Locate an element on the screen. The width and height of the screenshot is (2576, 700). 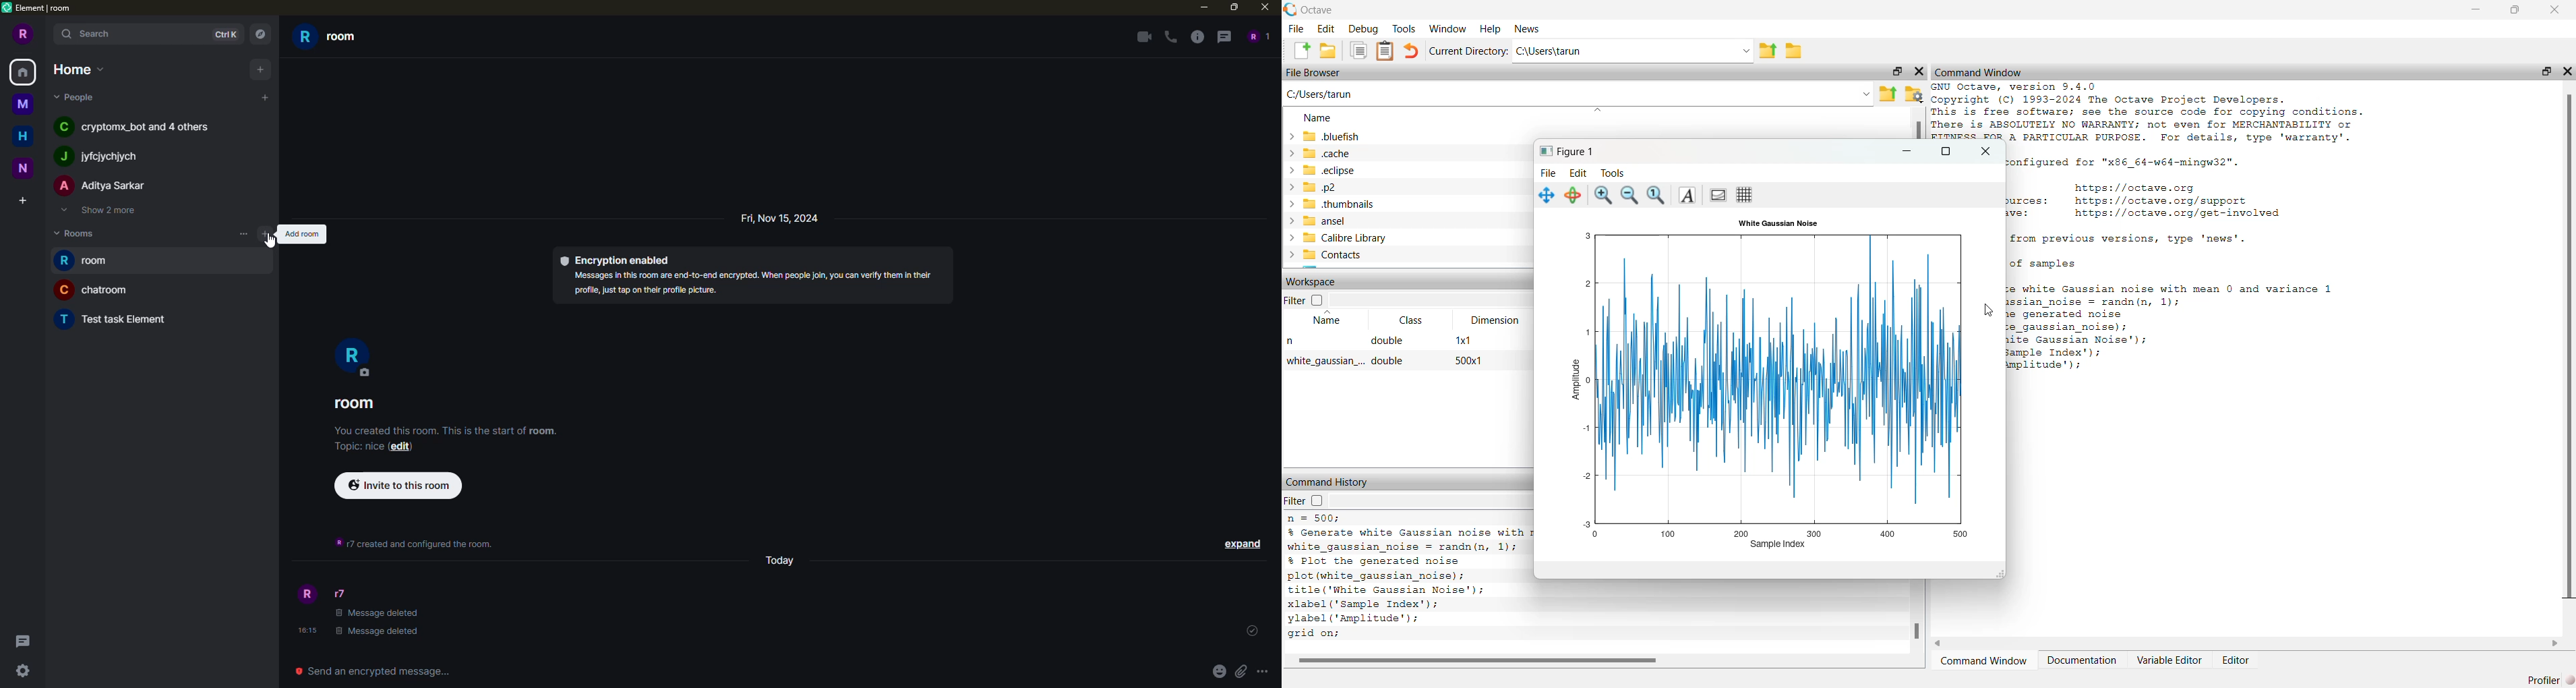
topic is located at coordinates (361, 446).